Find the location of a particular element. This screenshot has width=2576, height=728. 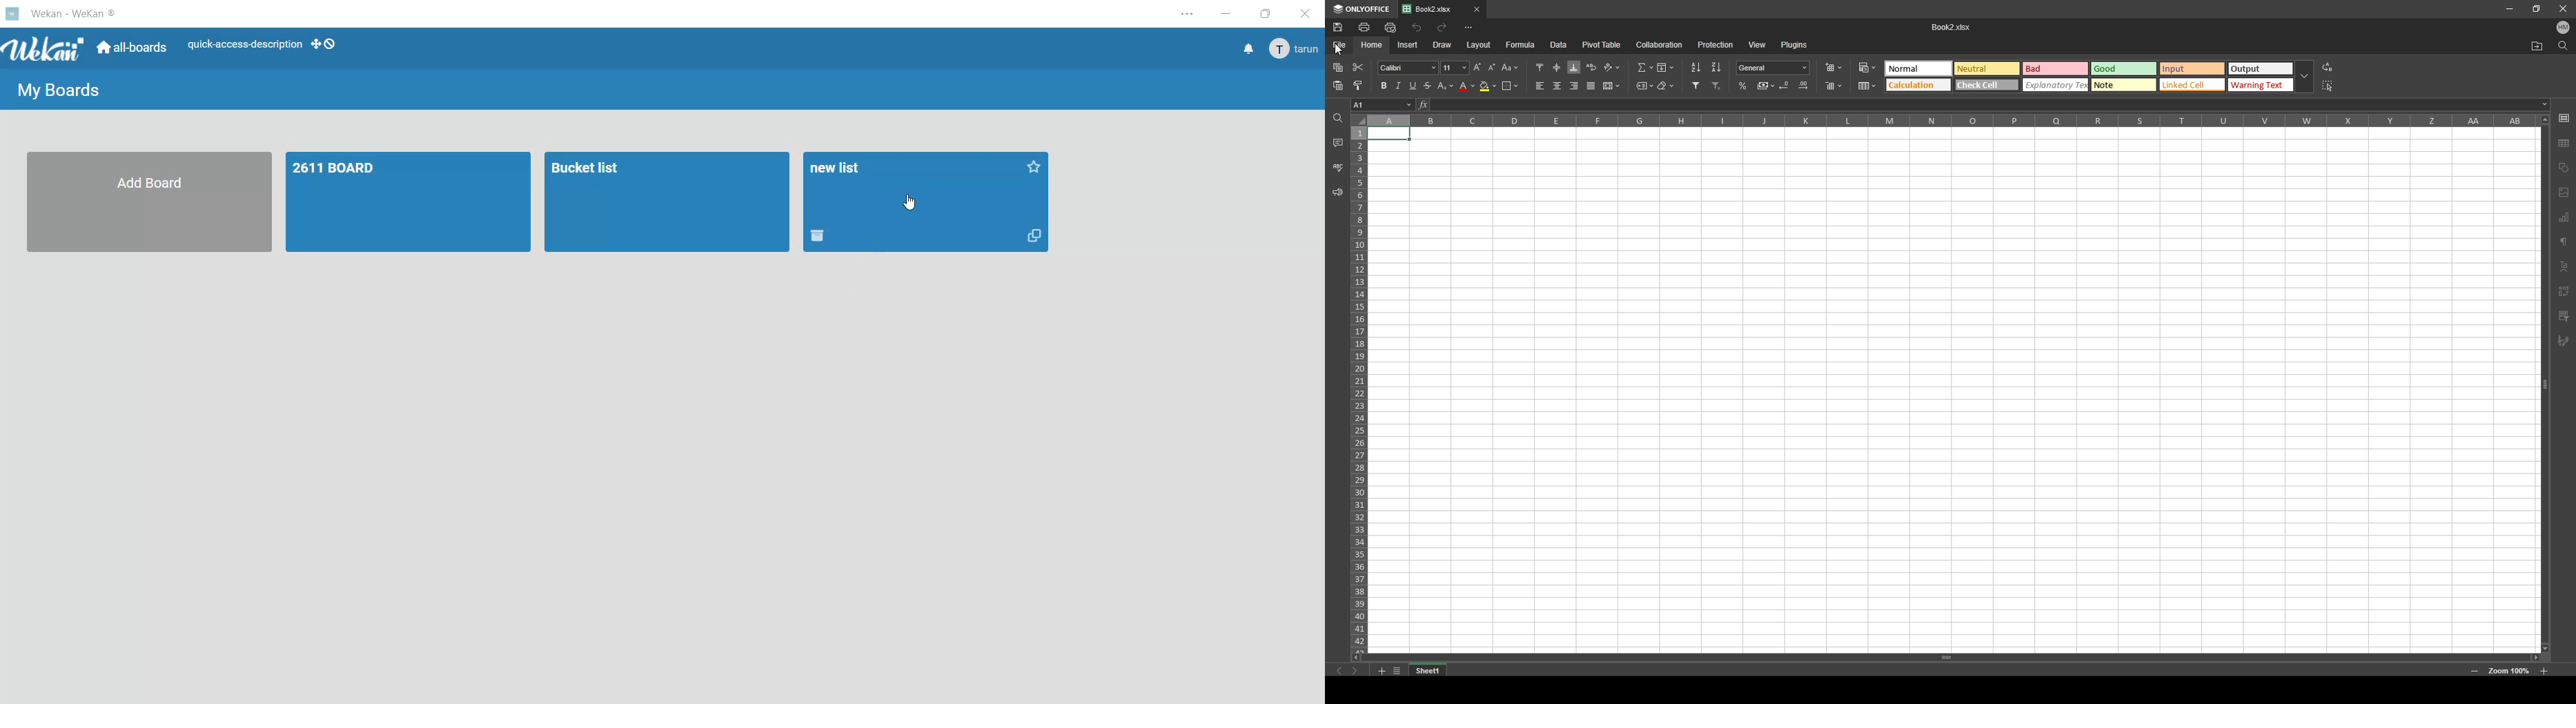

onlyoffice is located at coordinates (1368, 9).